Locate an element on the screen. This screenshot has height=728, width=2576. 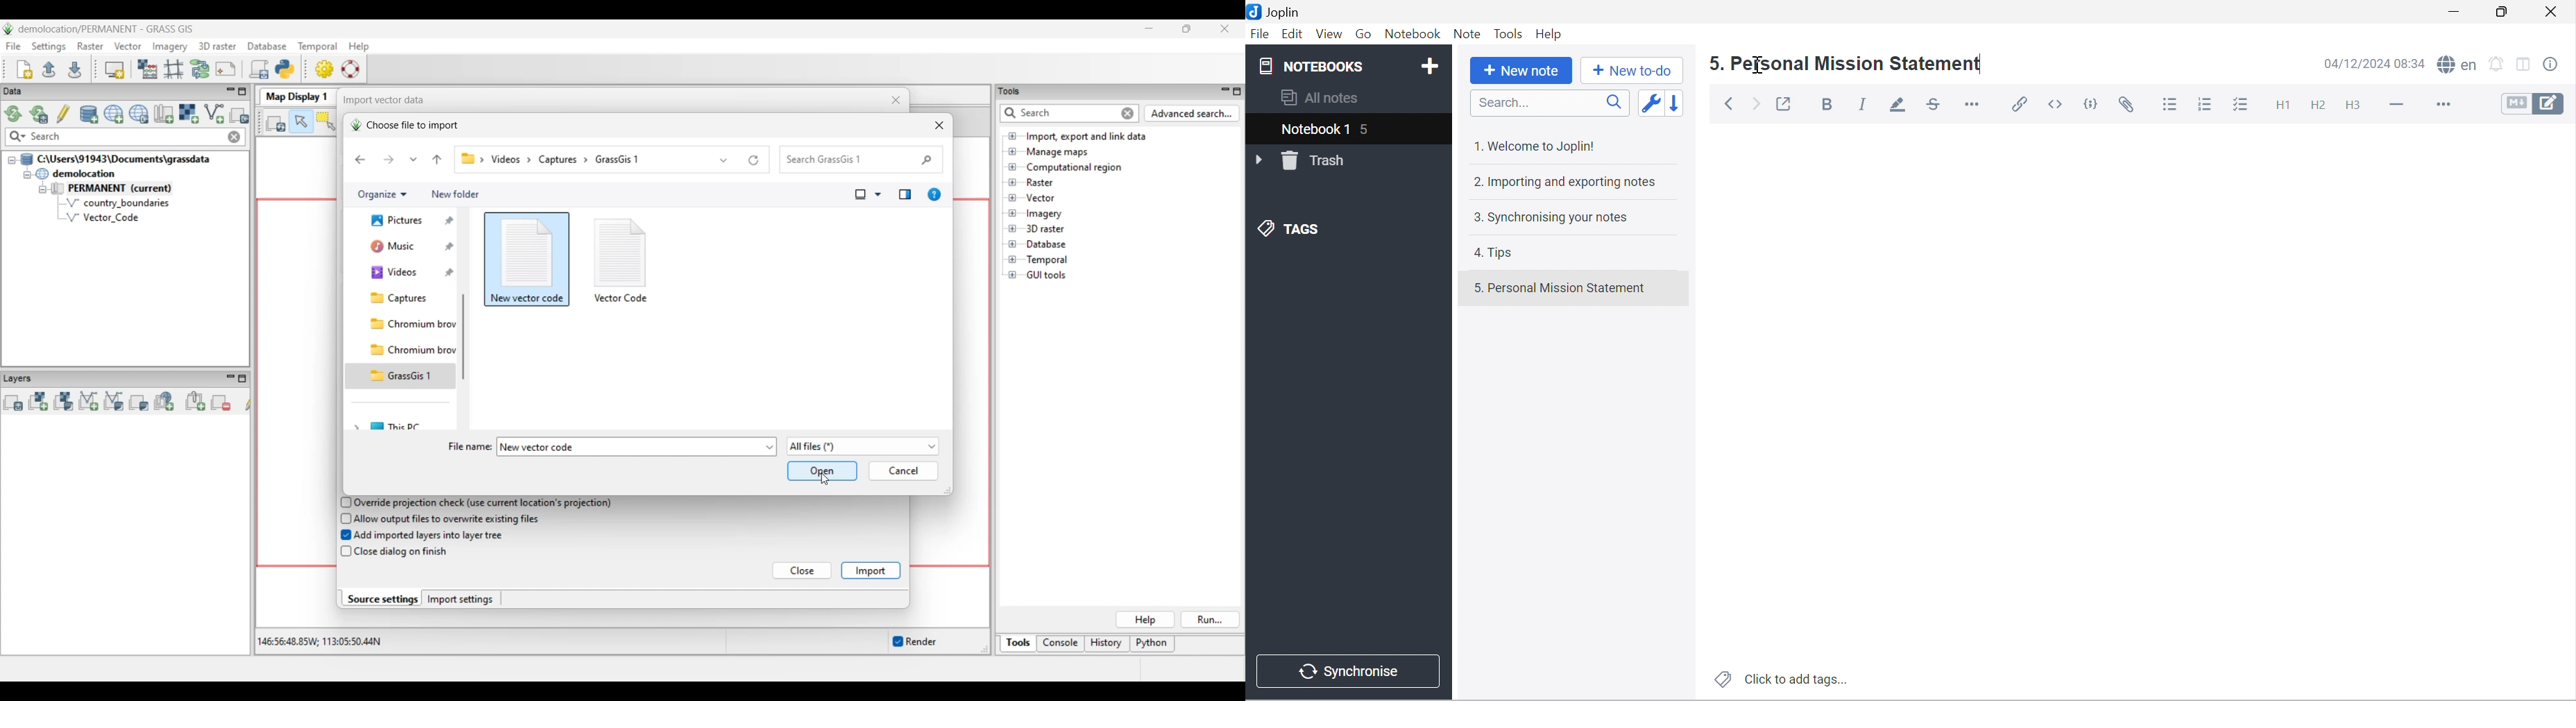
Note properties is located at coordinates (2559, 64).